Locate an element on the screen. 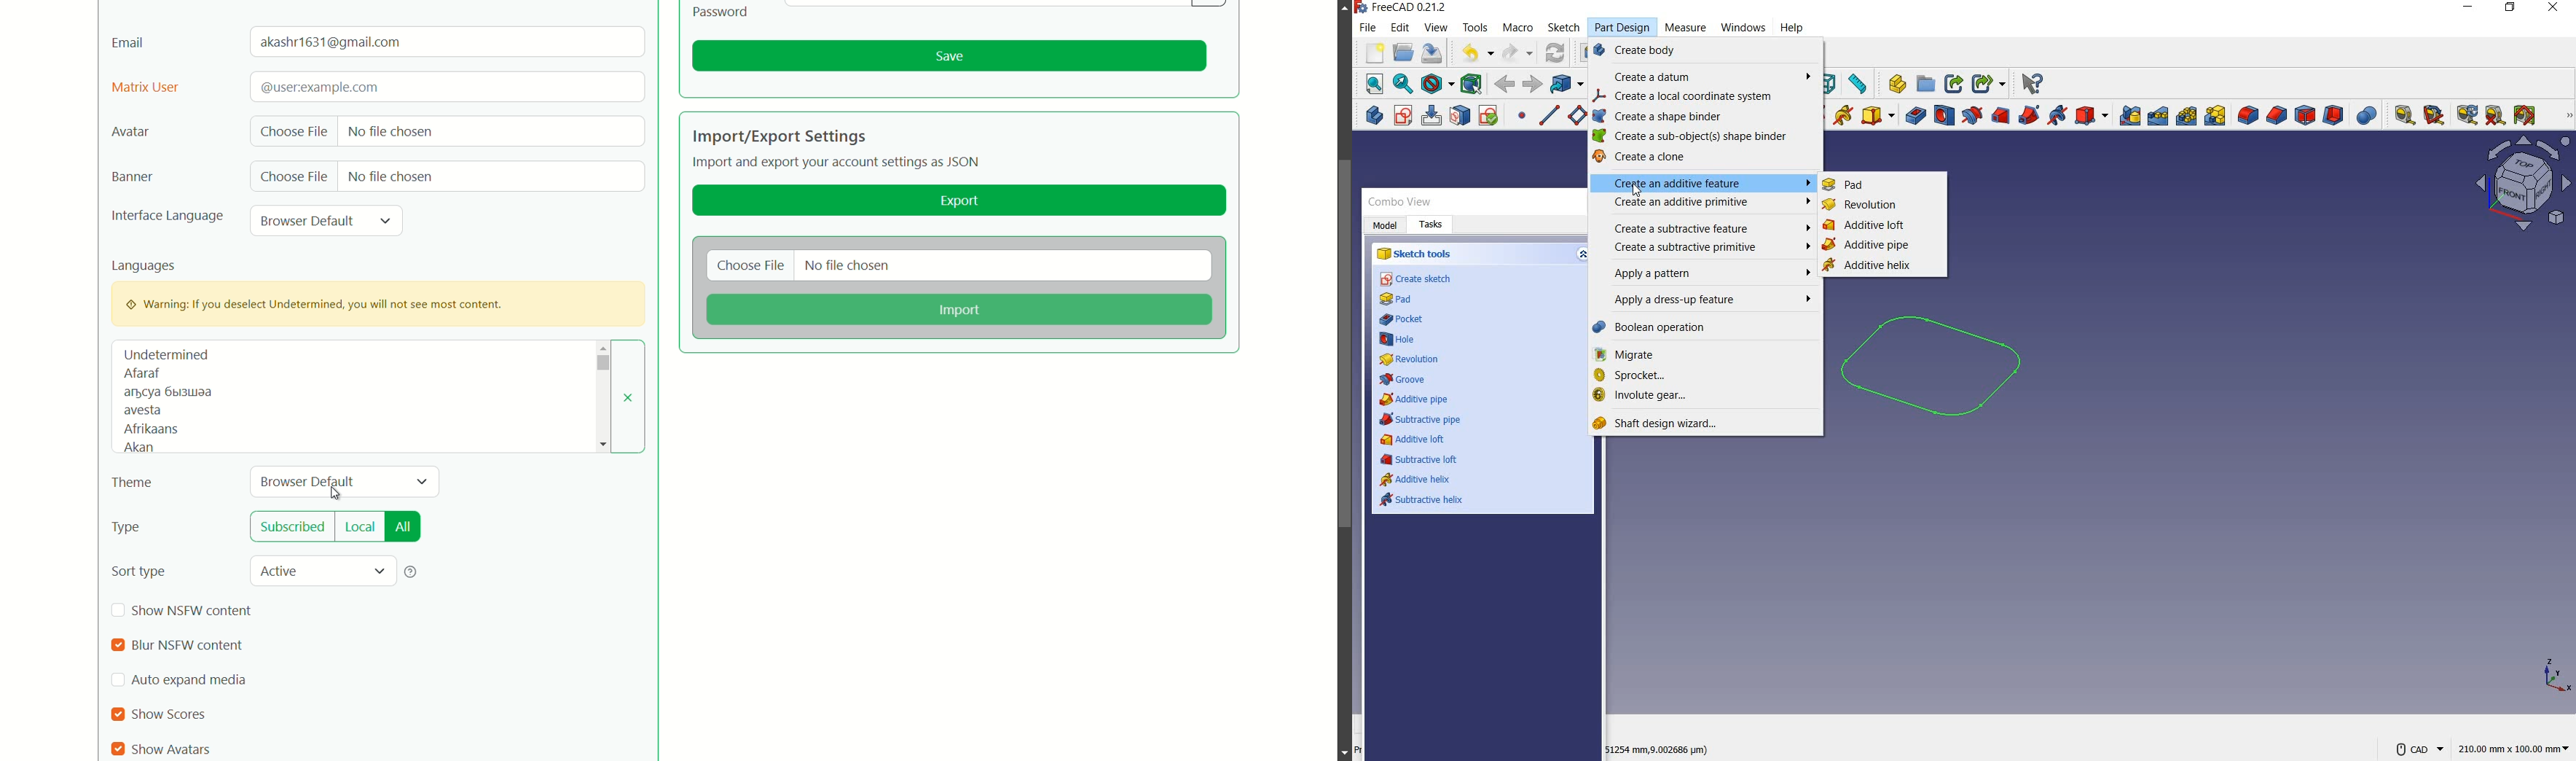  blur nsfw content is located at coordinates (185, 645).